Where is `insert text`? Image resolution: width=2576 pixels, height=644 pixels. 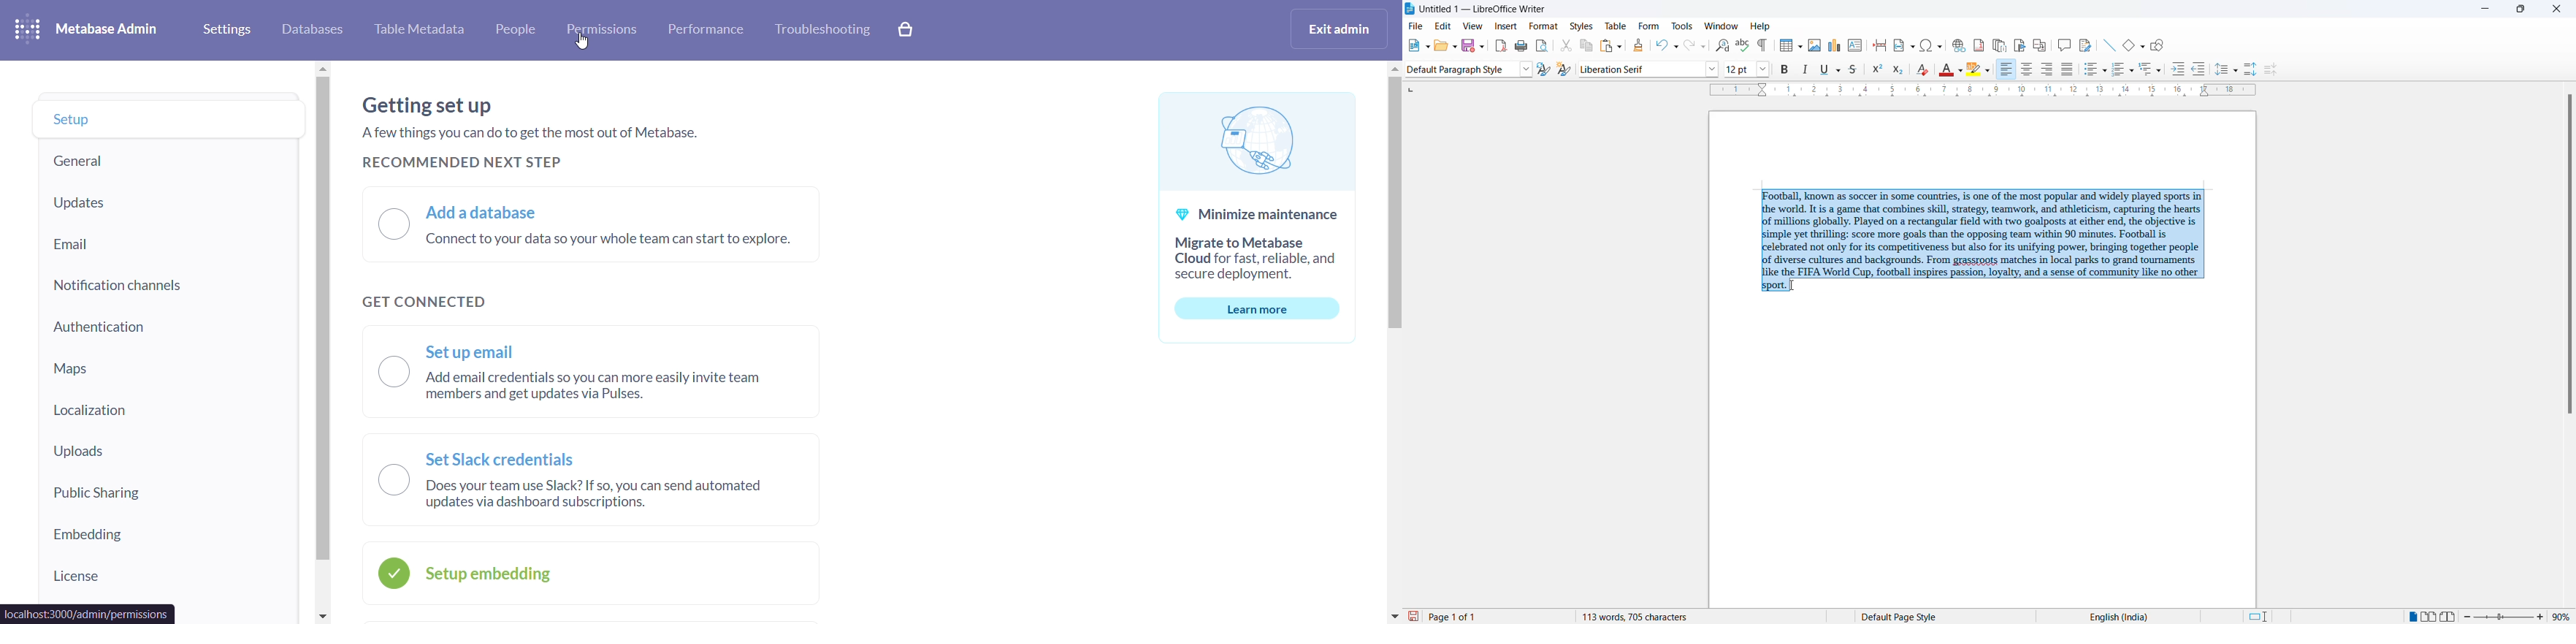 insert text is located at coordinates (1855, 45).